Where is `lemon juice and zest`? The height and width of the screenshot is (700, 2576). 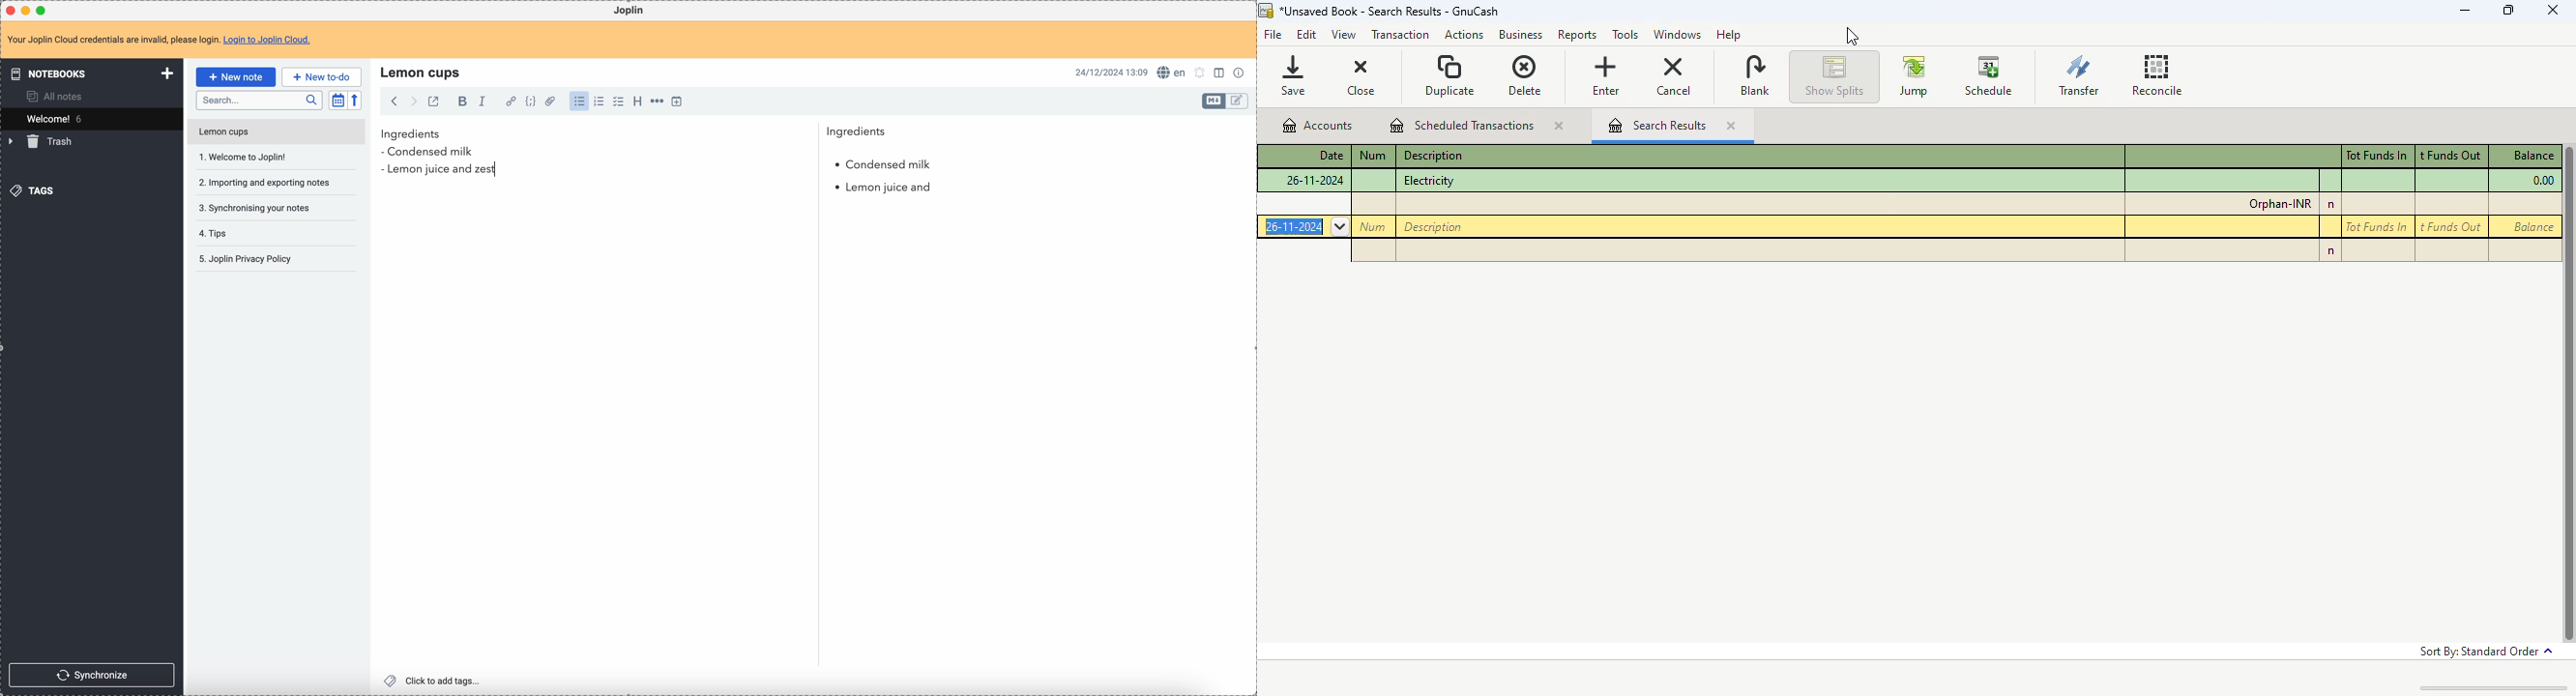 lemon juice and zest is located at coordinates (438, 171).